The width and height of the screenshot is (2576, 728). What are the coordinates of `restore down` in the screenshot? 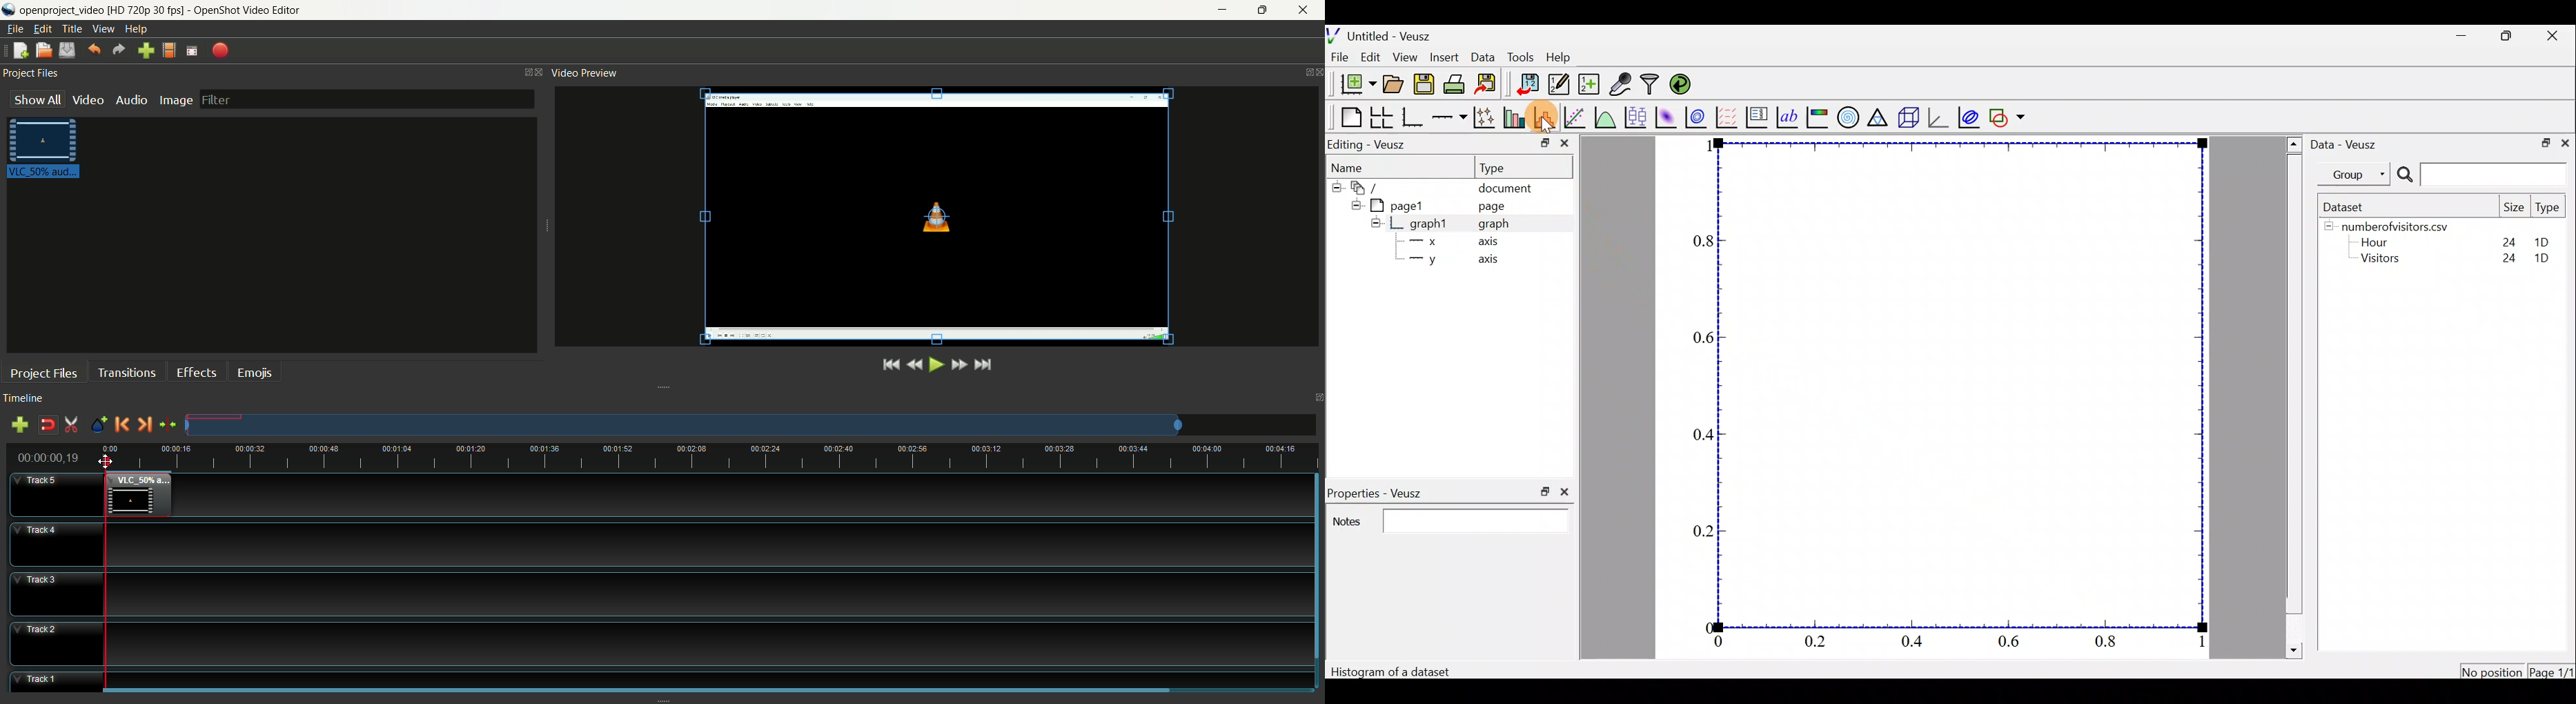 It's located at (2544, 143).